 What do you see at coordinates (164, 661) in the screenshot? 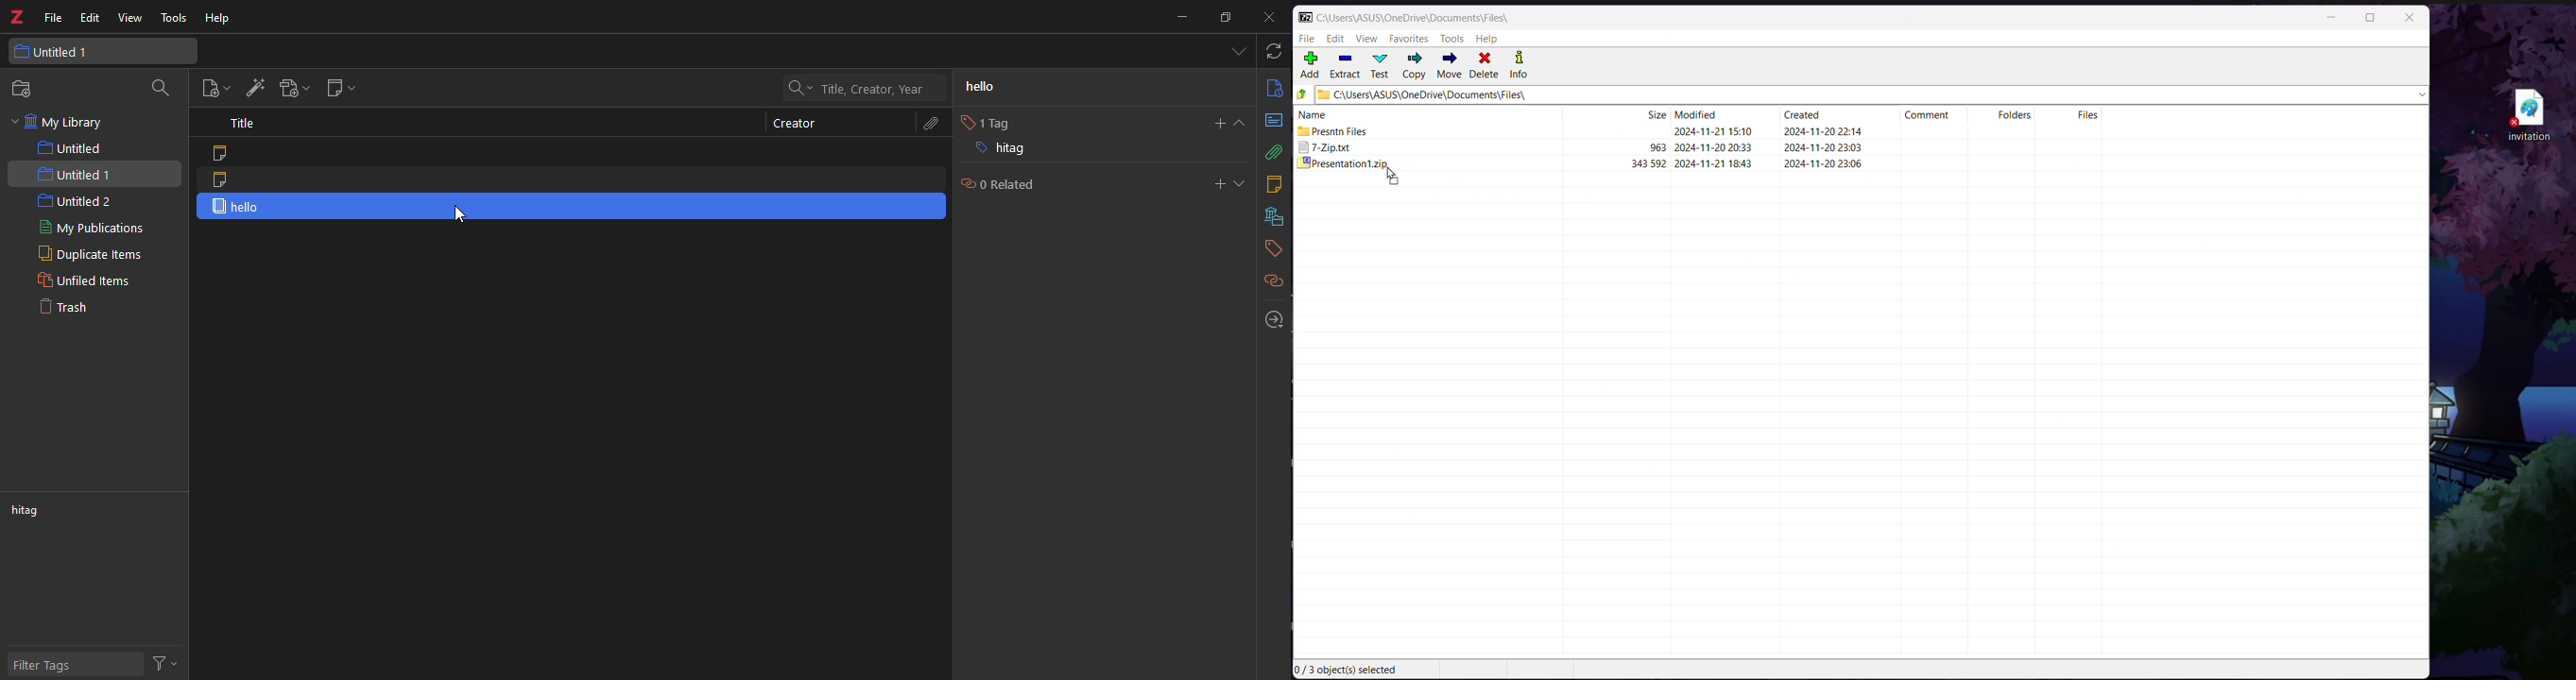
I see `actions` at bounding box center [164, 661].